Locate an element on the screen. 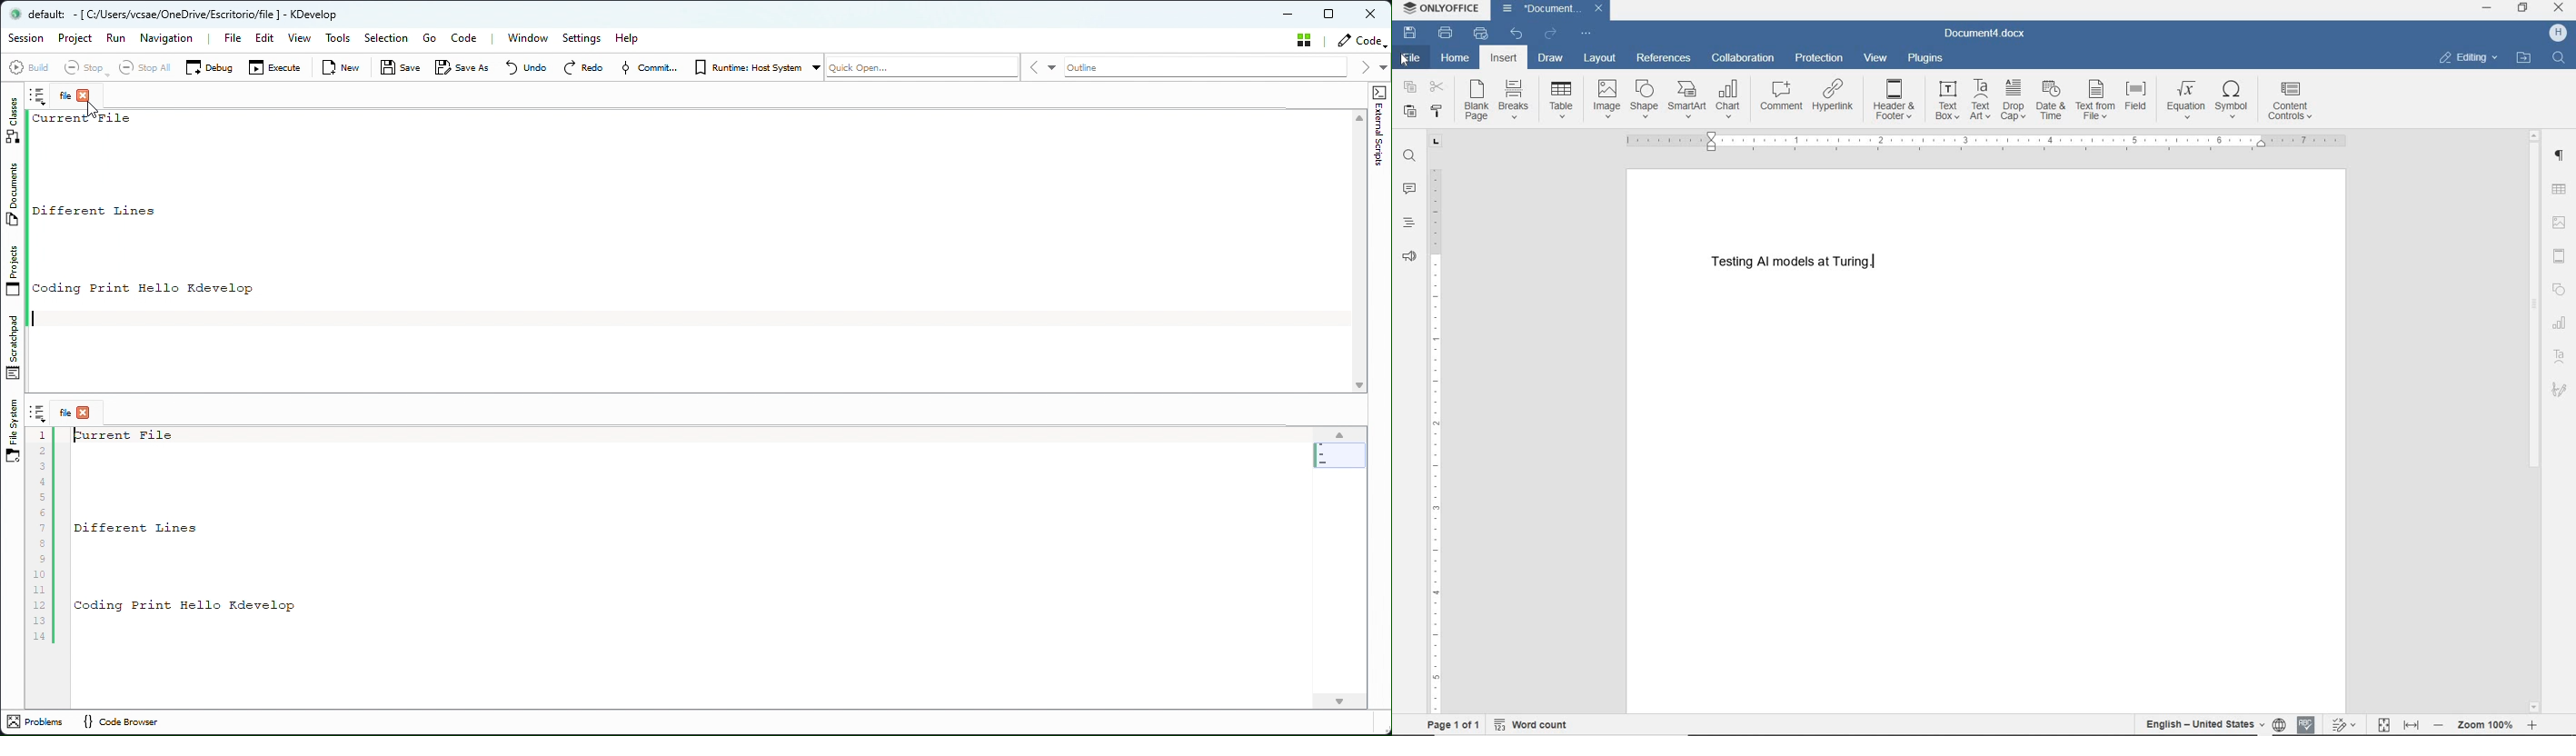 Image resolution: width=2576 pixels, height=756 pixels. field is located at coordinates (2135, 102).